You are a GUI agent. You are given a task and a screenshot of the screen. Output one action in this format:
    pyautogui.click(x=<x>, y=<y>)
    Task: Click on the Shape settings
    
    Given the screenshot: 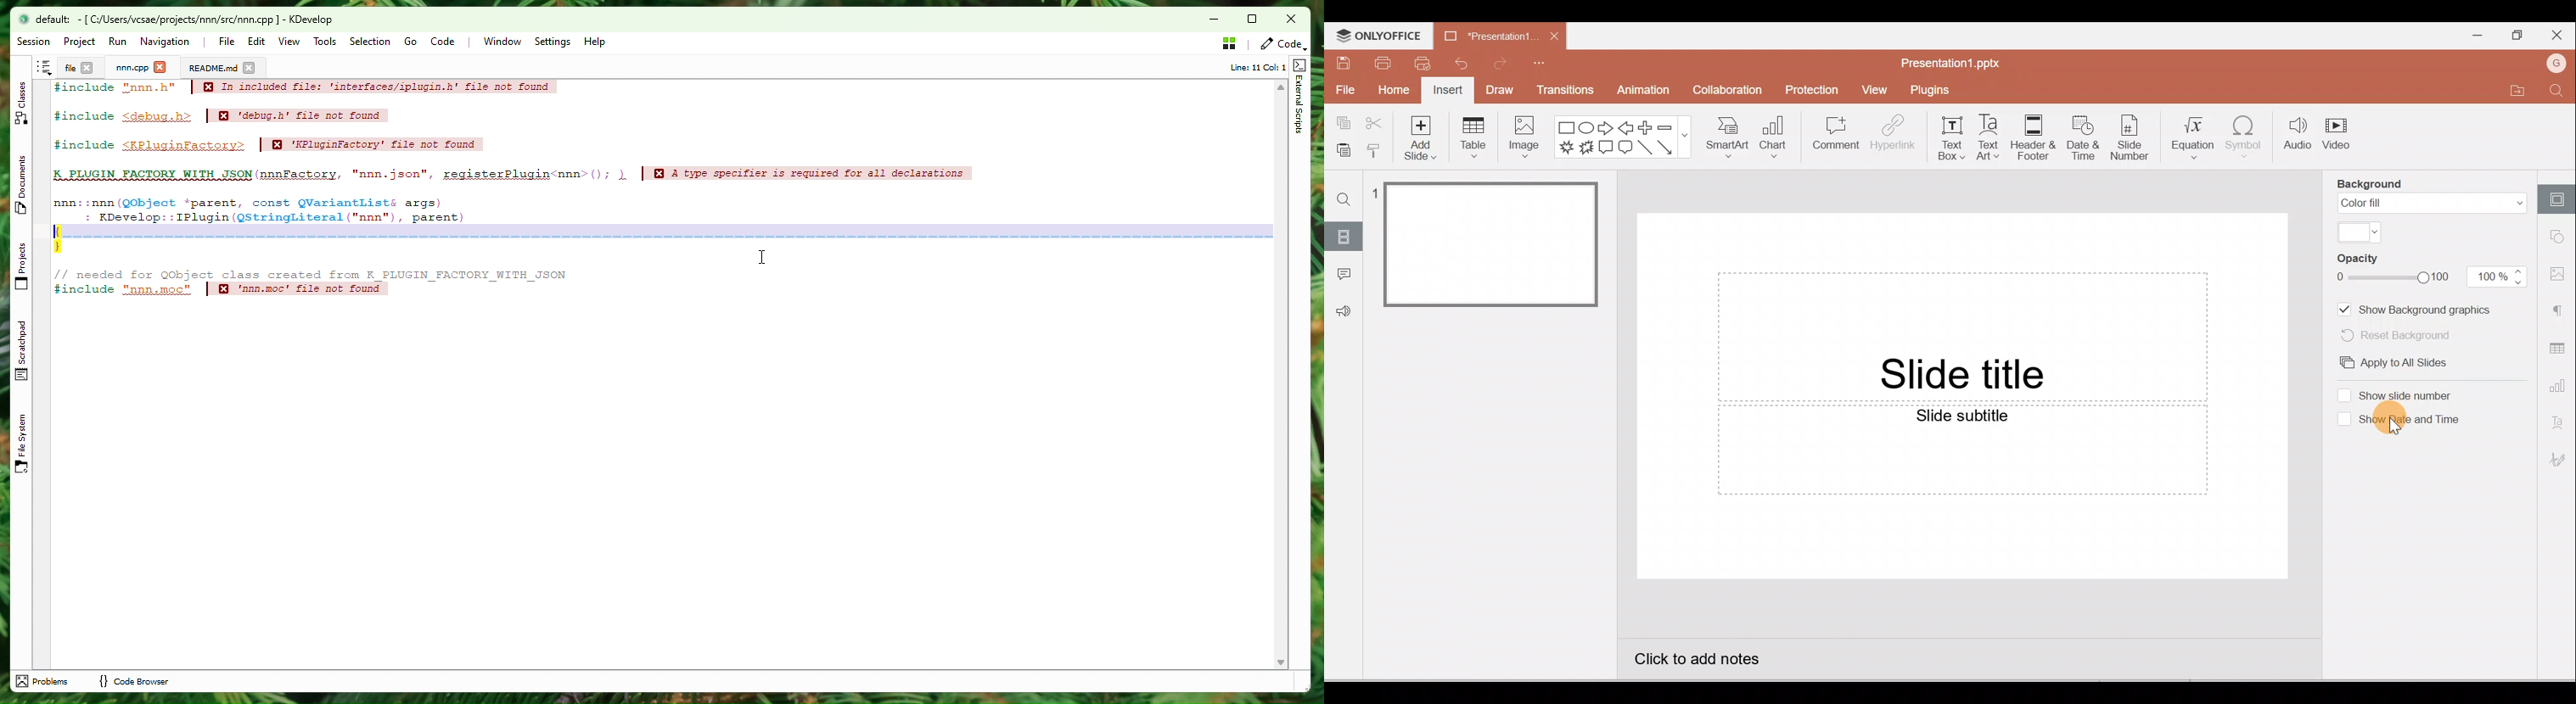 What is the action you would take?
    pyautogui.click(x=2561, y=238)
    